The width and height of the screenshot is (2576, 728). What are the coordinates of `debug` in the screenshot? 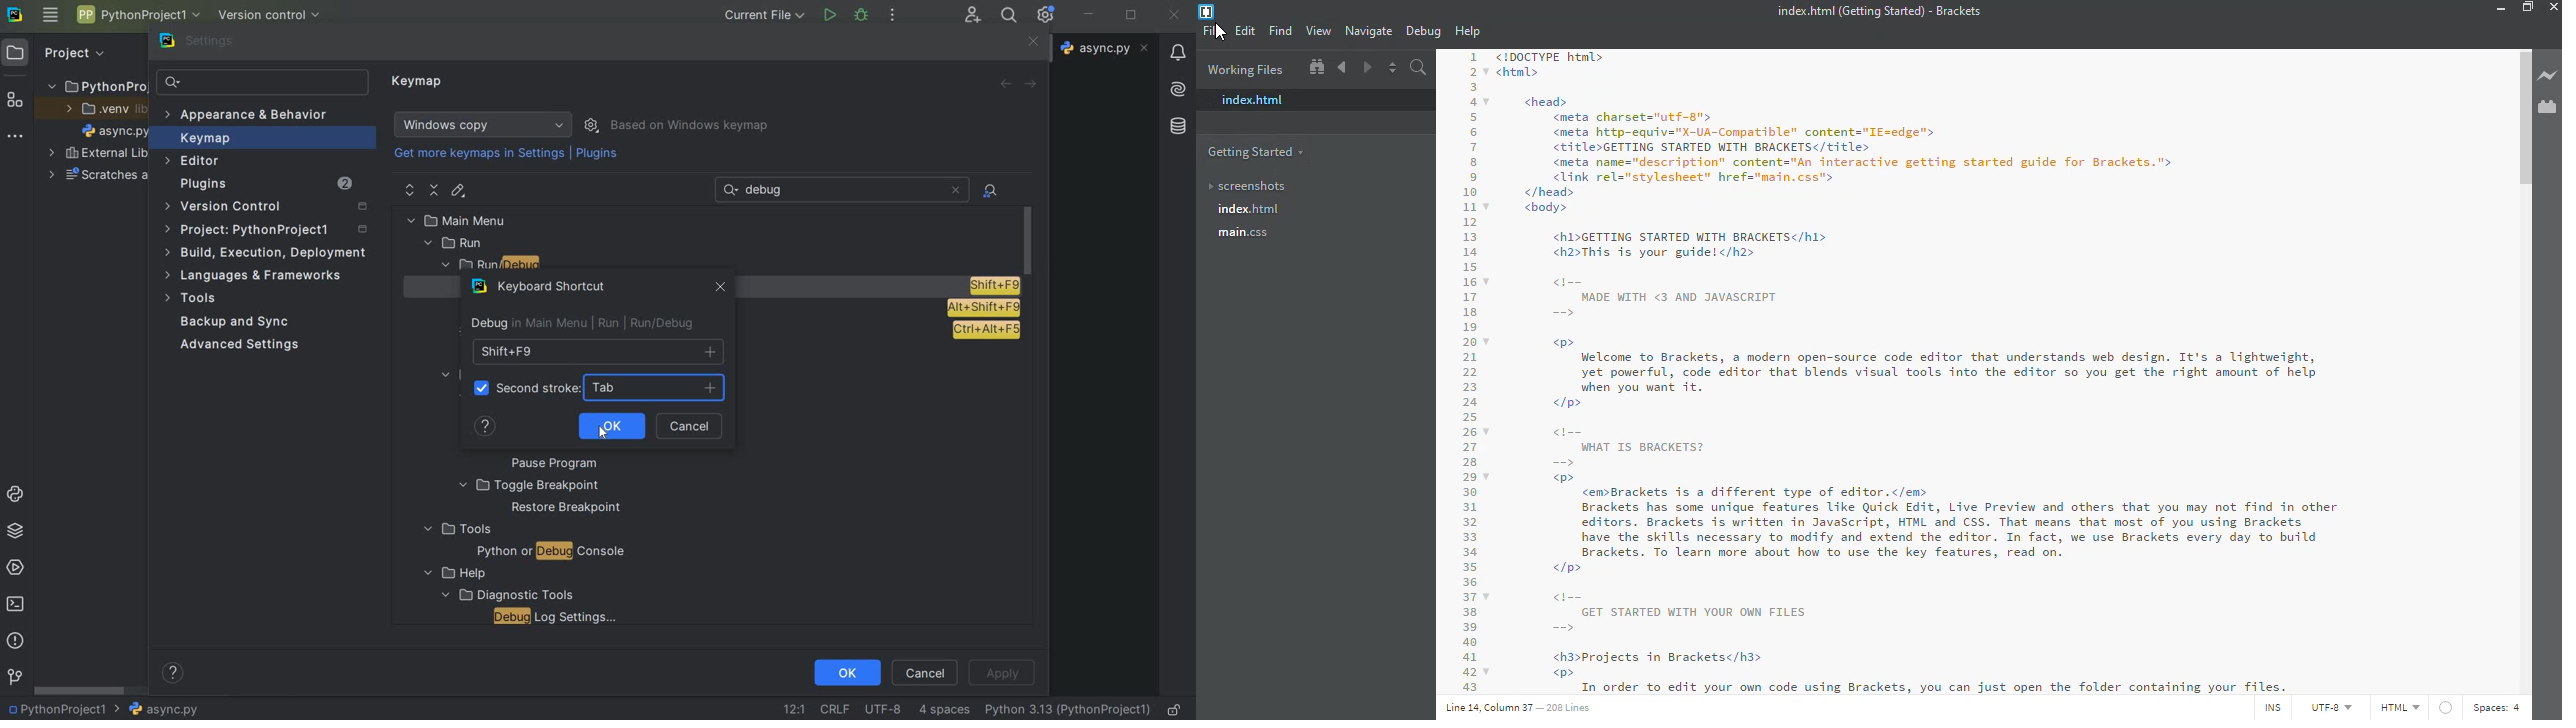 It's located at (1422, 32).